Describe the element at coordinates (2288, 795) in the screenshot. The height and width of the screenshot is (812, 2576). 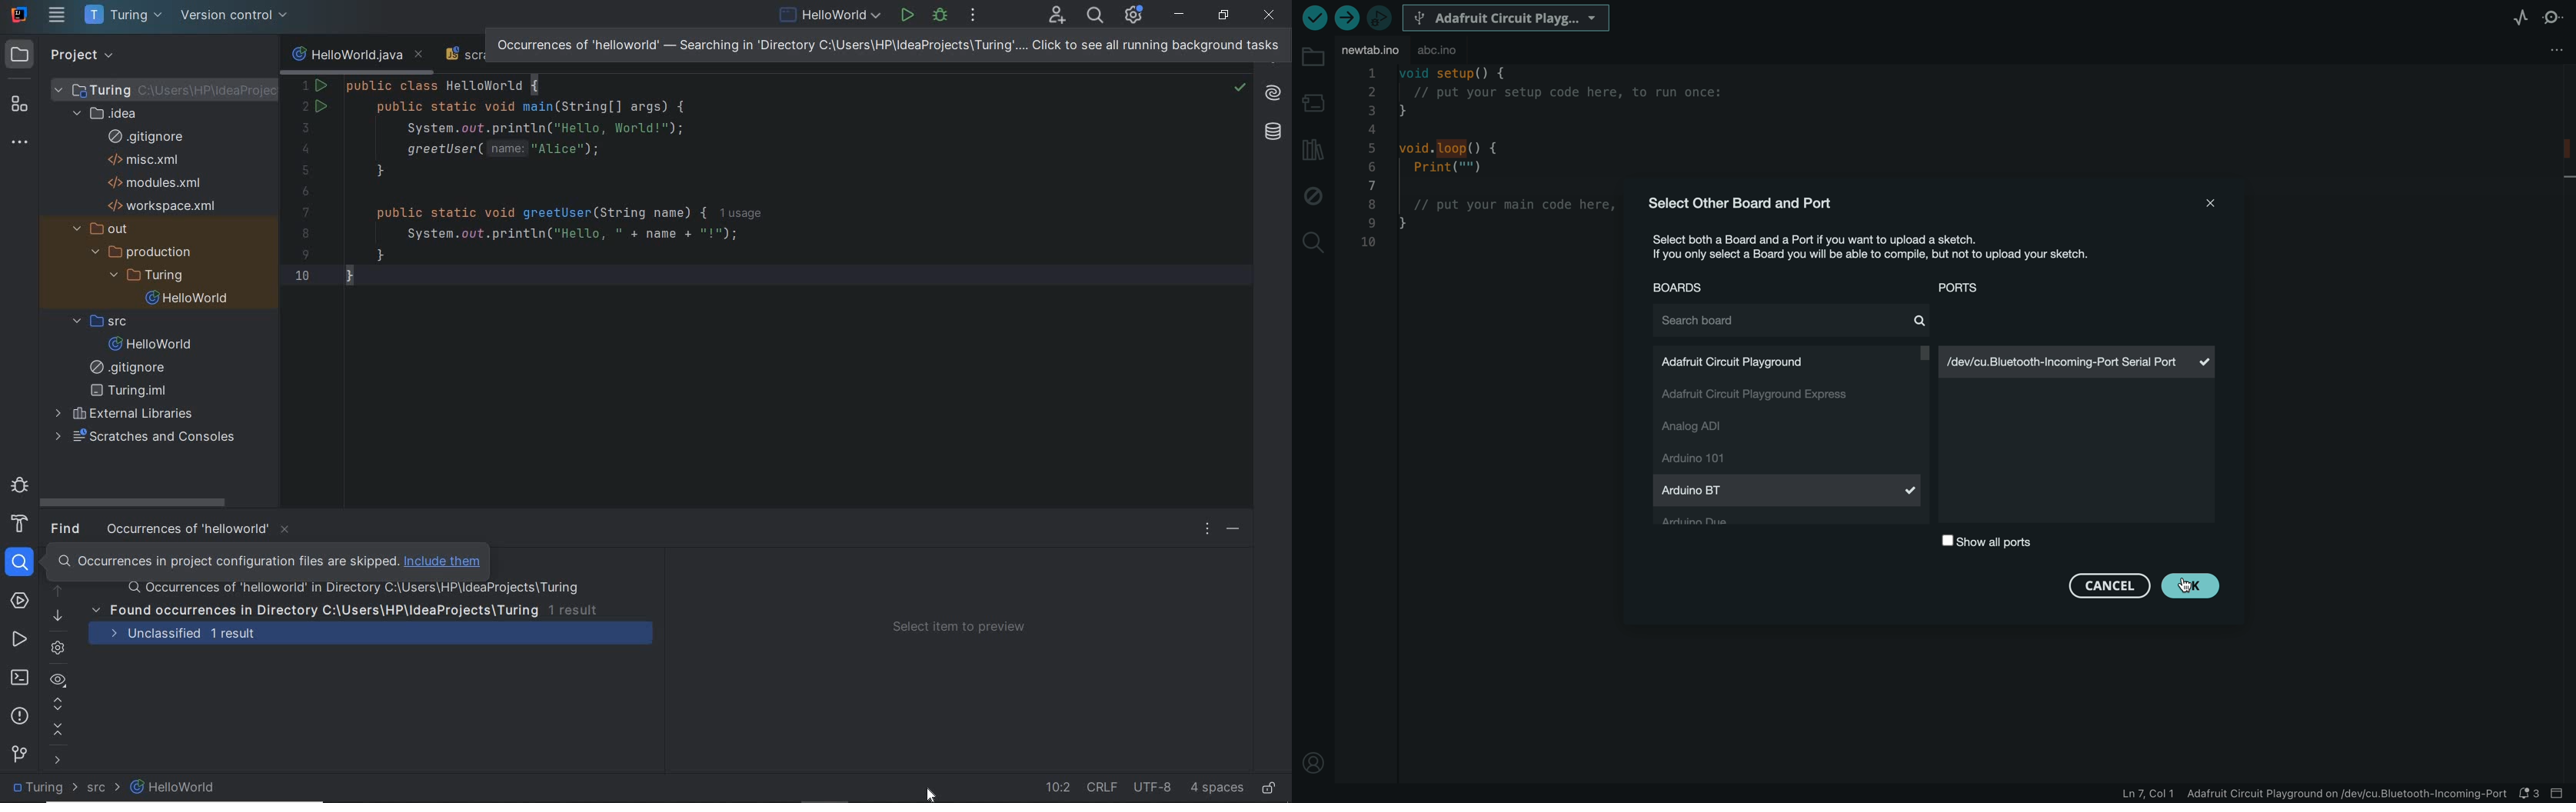
I see `file information` at that location.